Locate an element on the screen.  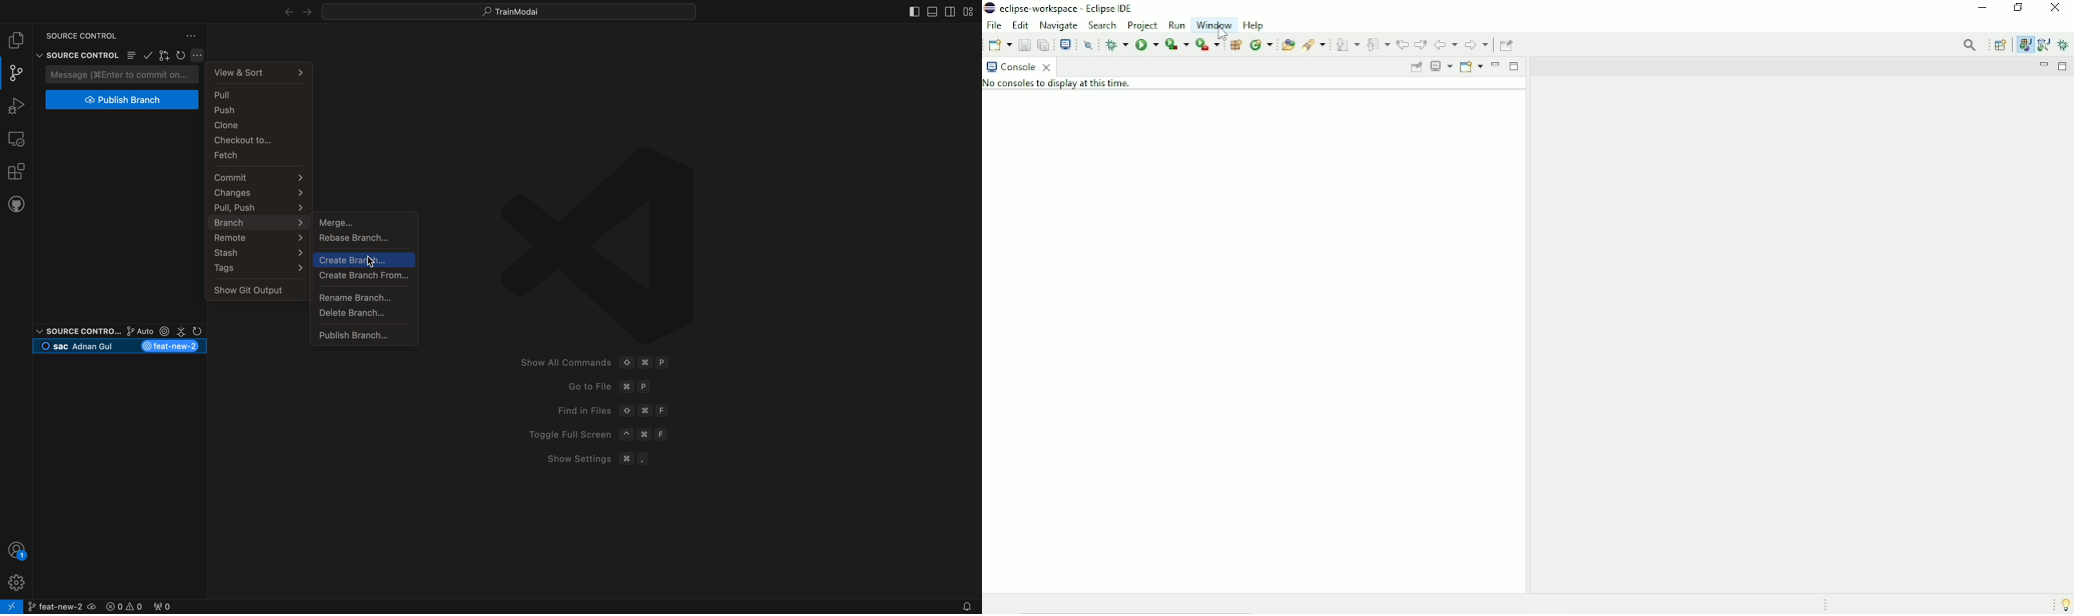
Search is located at coordinates (1315, 45).